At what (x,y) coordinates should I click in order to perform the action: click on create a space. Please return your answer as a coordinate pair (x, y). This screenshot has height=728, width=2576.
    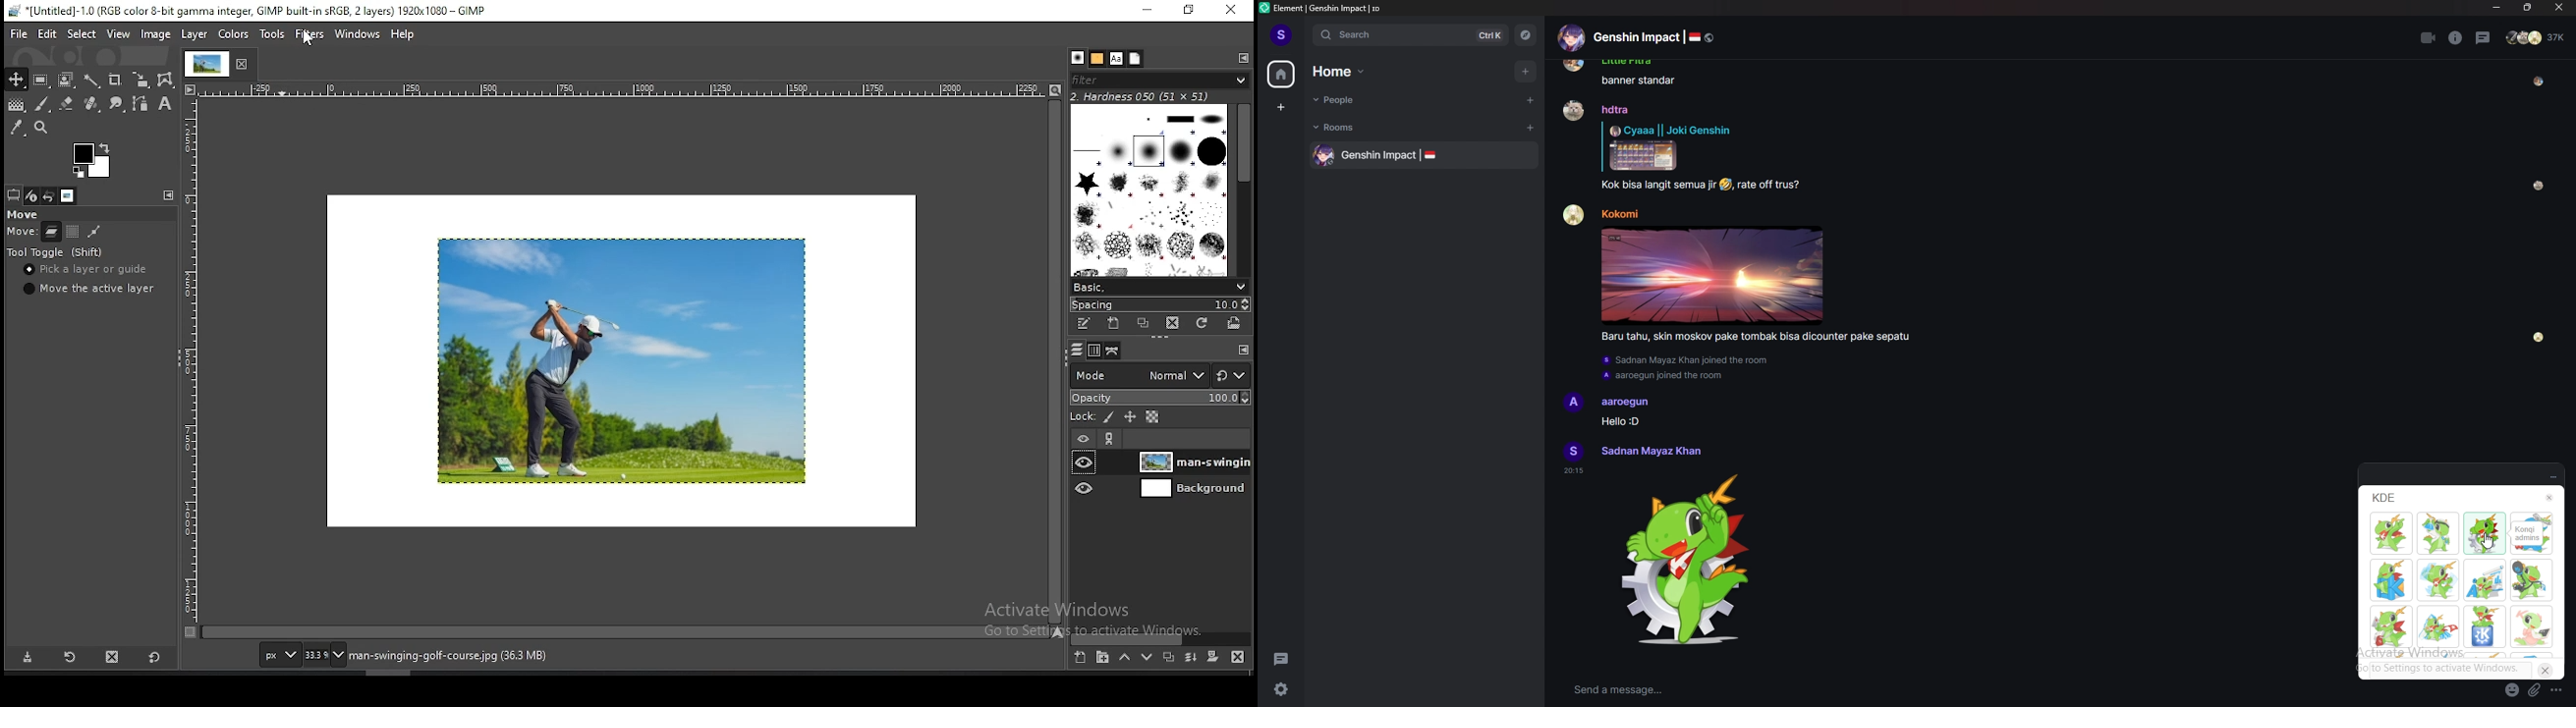
    Looking at the image, I should click on (1282, 107).